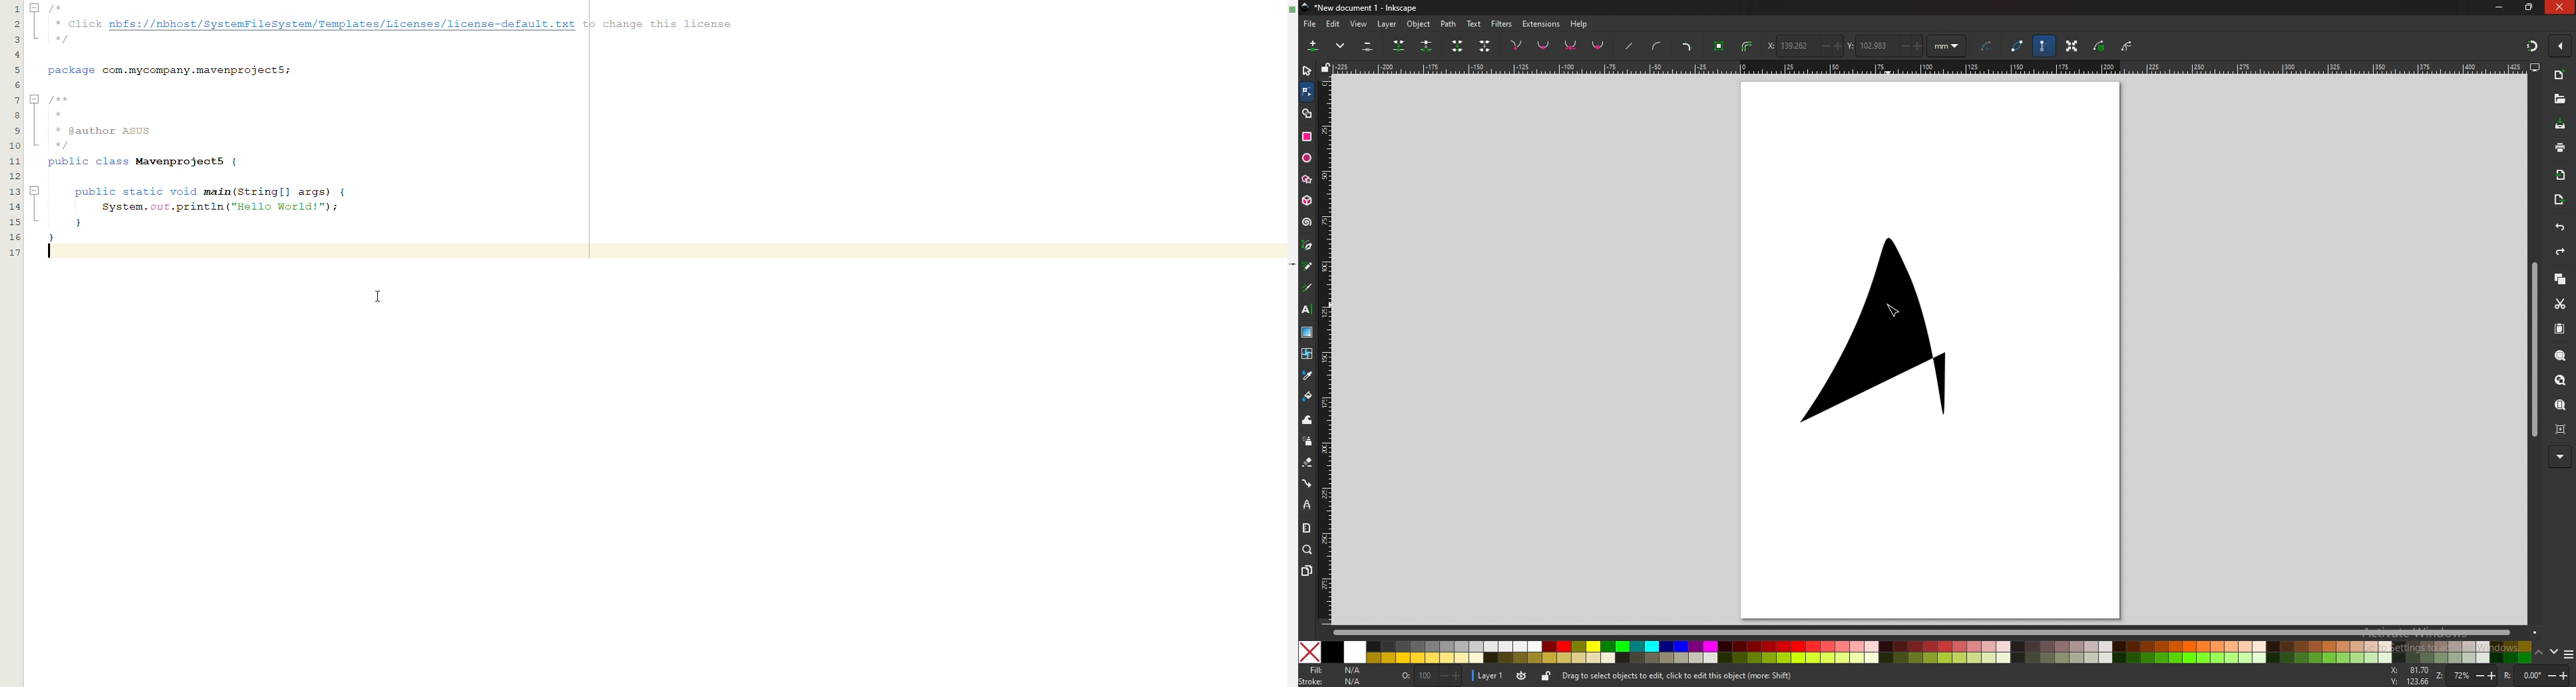 The width and height of the screenshot is (2576, 700). What do you see at coordinates (11, 135) in the screenshot?
I see `lines of code` at bounding box center [11, 135].